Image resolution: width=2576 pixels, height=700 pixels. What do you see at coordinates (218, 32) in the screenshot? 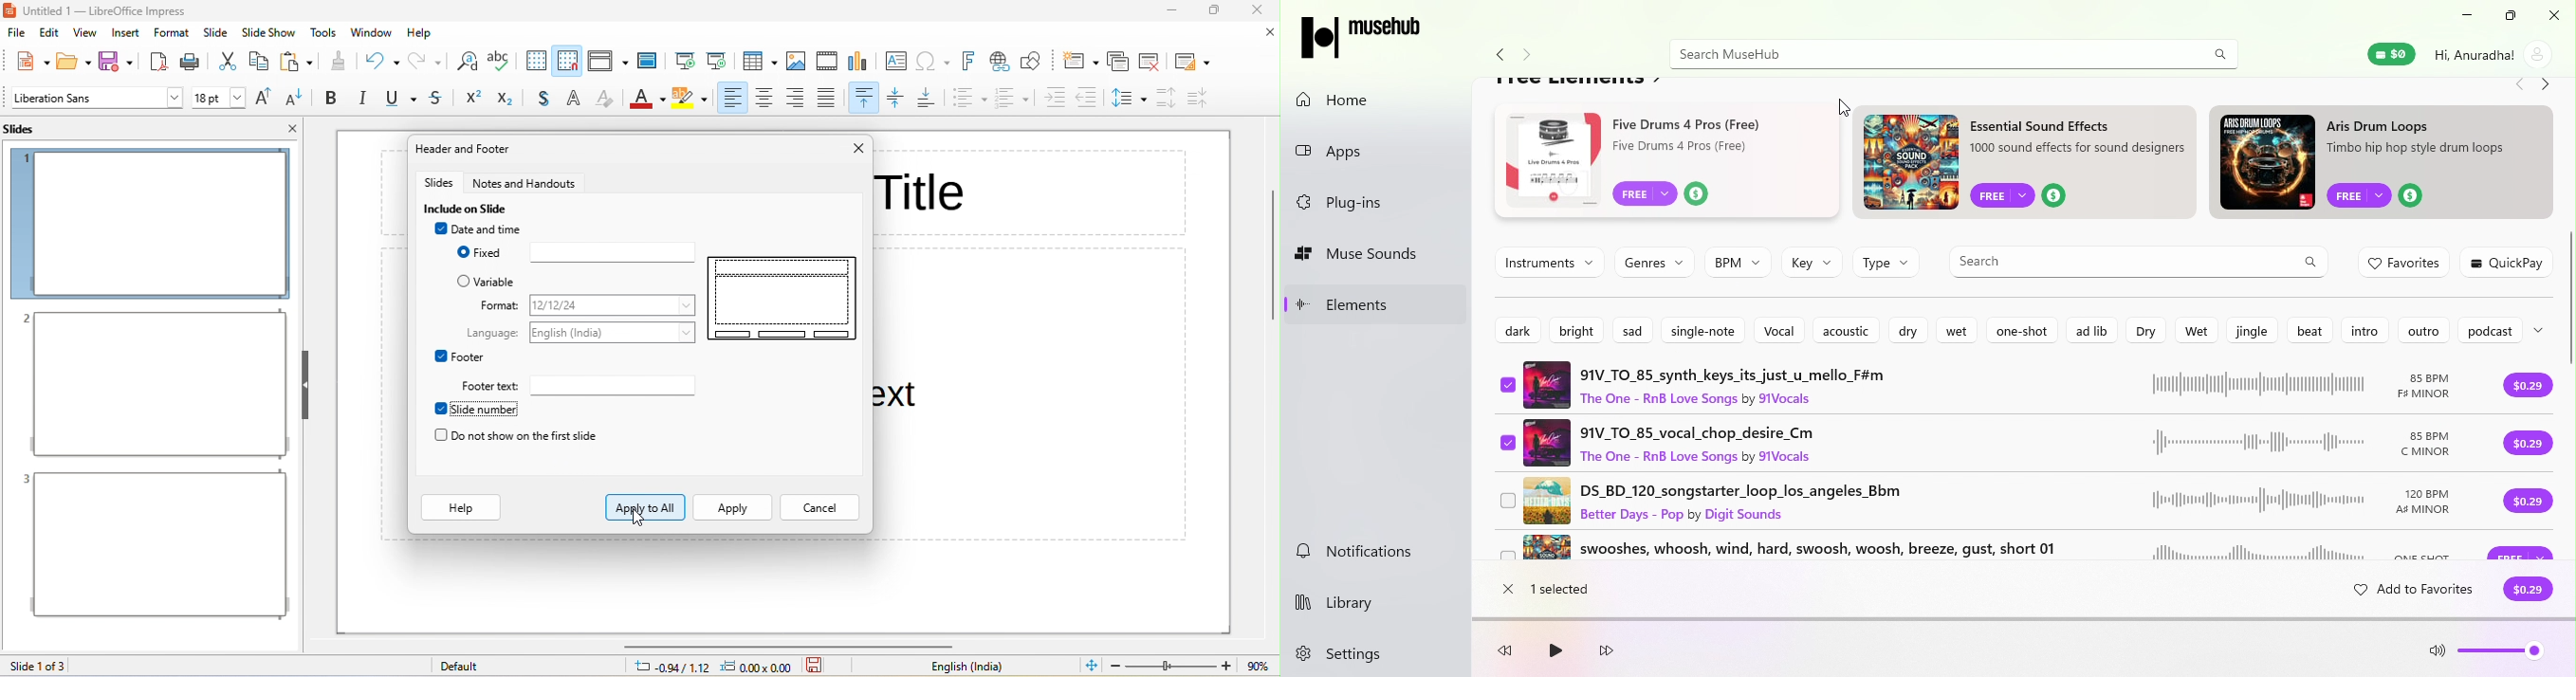
I see `slide` at bounding box center [218, 32].